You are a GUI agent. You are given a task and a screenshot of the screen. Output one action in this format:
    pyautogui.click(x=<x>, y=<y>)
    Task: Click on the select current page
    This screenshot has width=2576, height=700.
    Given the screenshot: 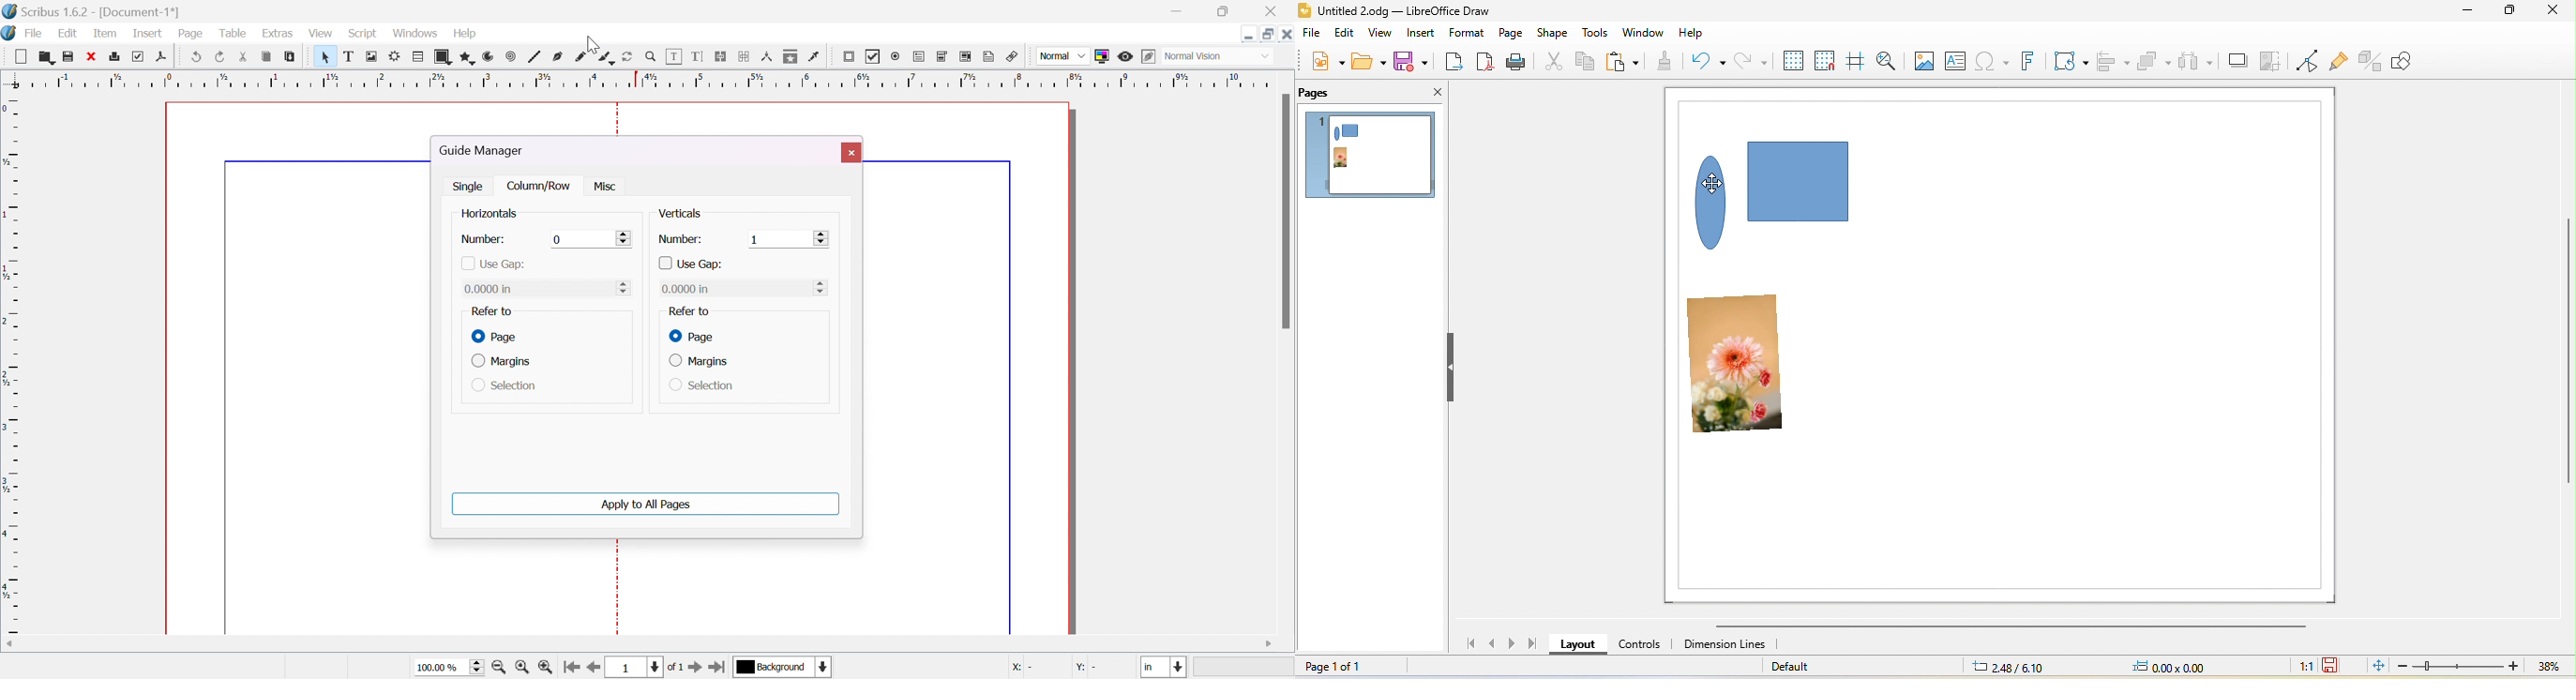 What is the action you would take?
    pyautogui.click(x=647, y=667)
    